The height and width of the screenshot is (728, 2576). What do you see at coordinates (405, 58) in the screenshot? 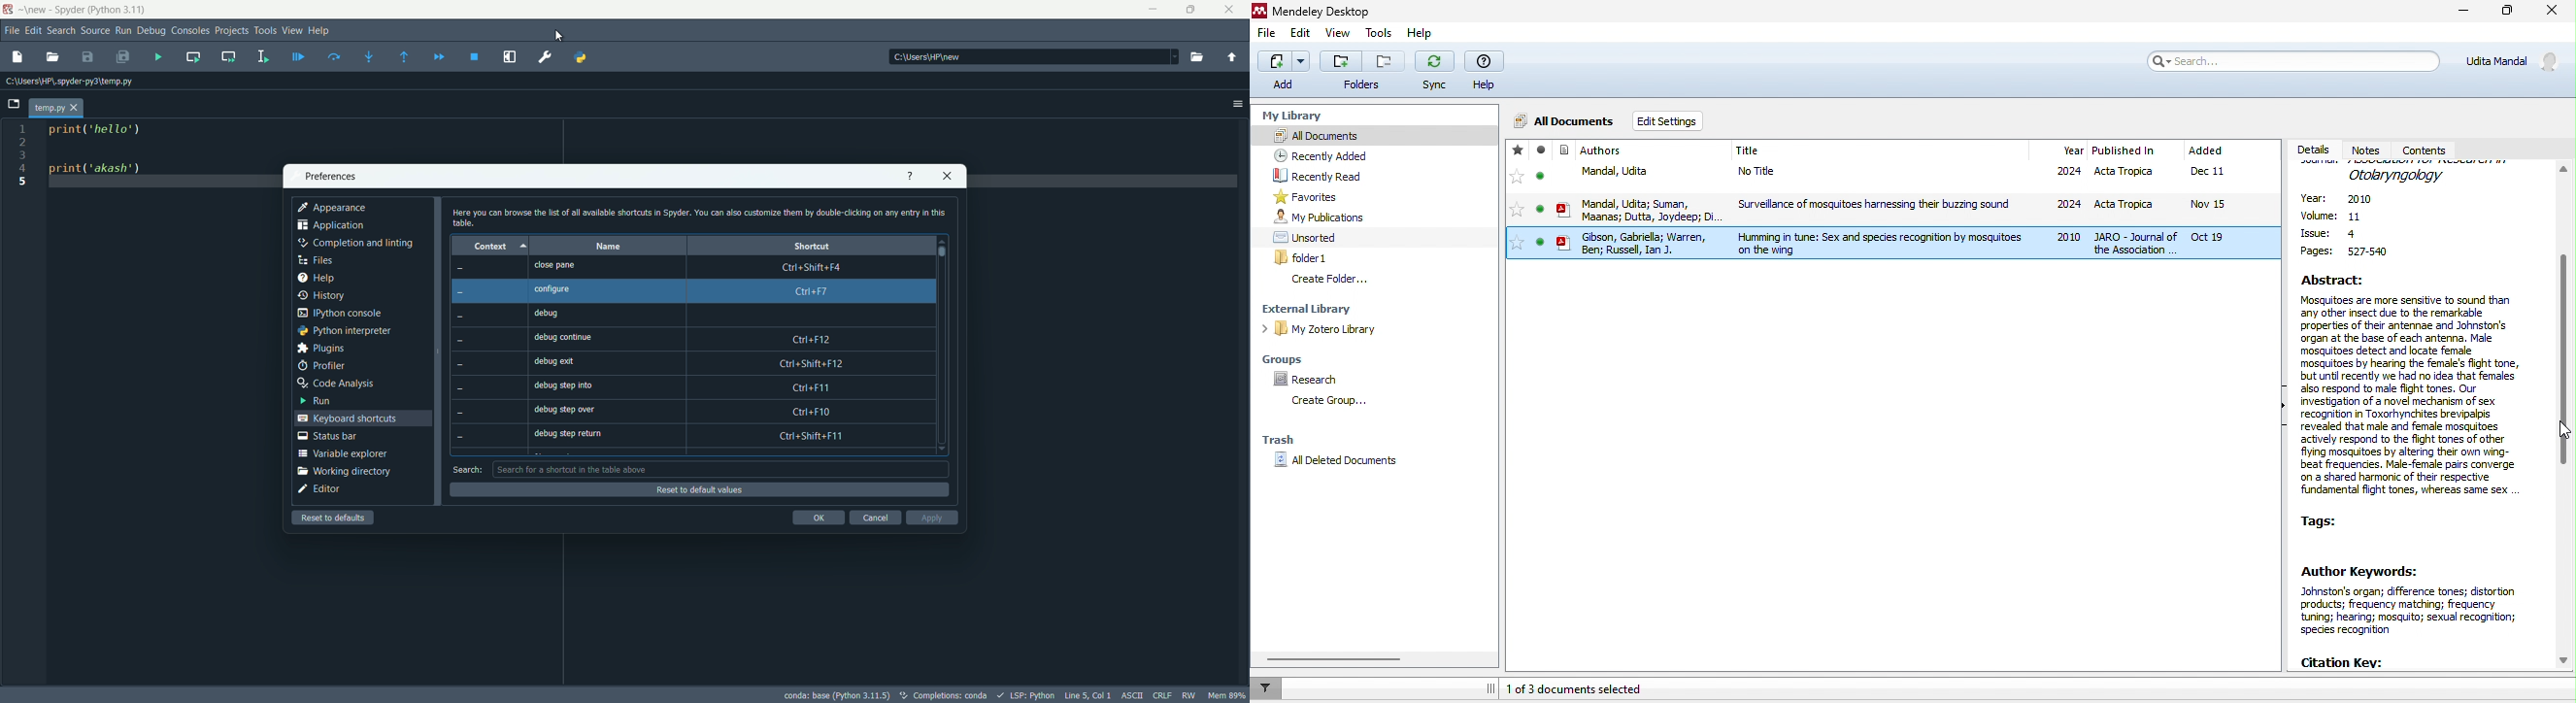
I see `run until next function` at bounding box center [405, 58].